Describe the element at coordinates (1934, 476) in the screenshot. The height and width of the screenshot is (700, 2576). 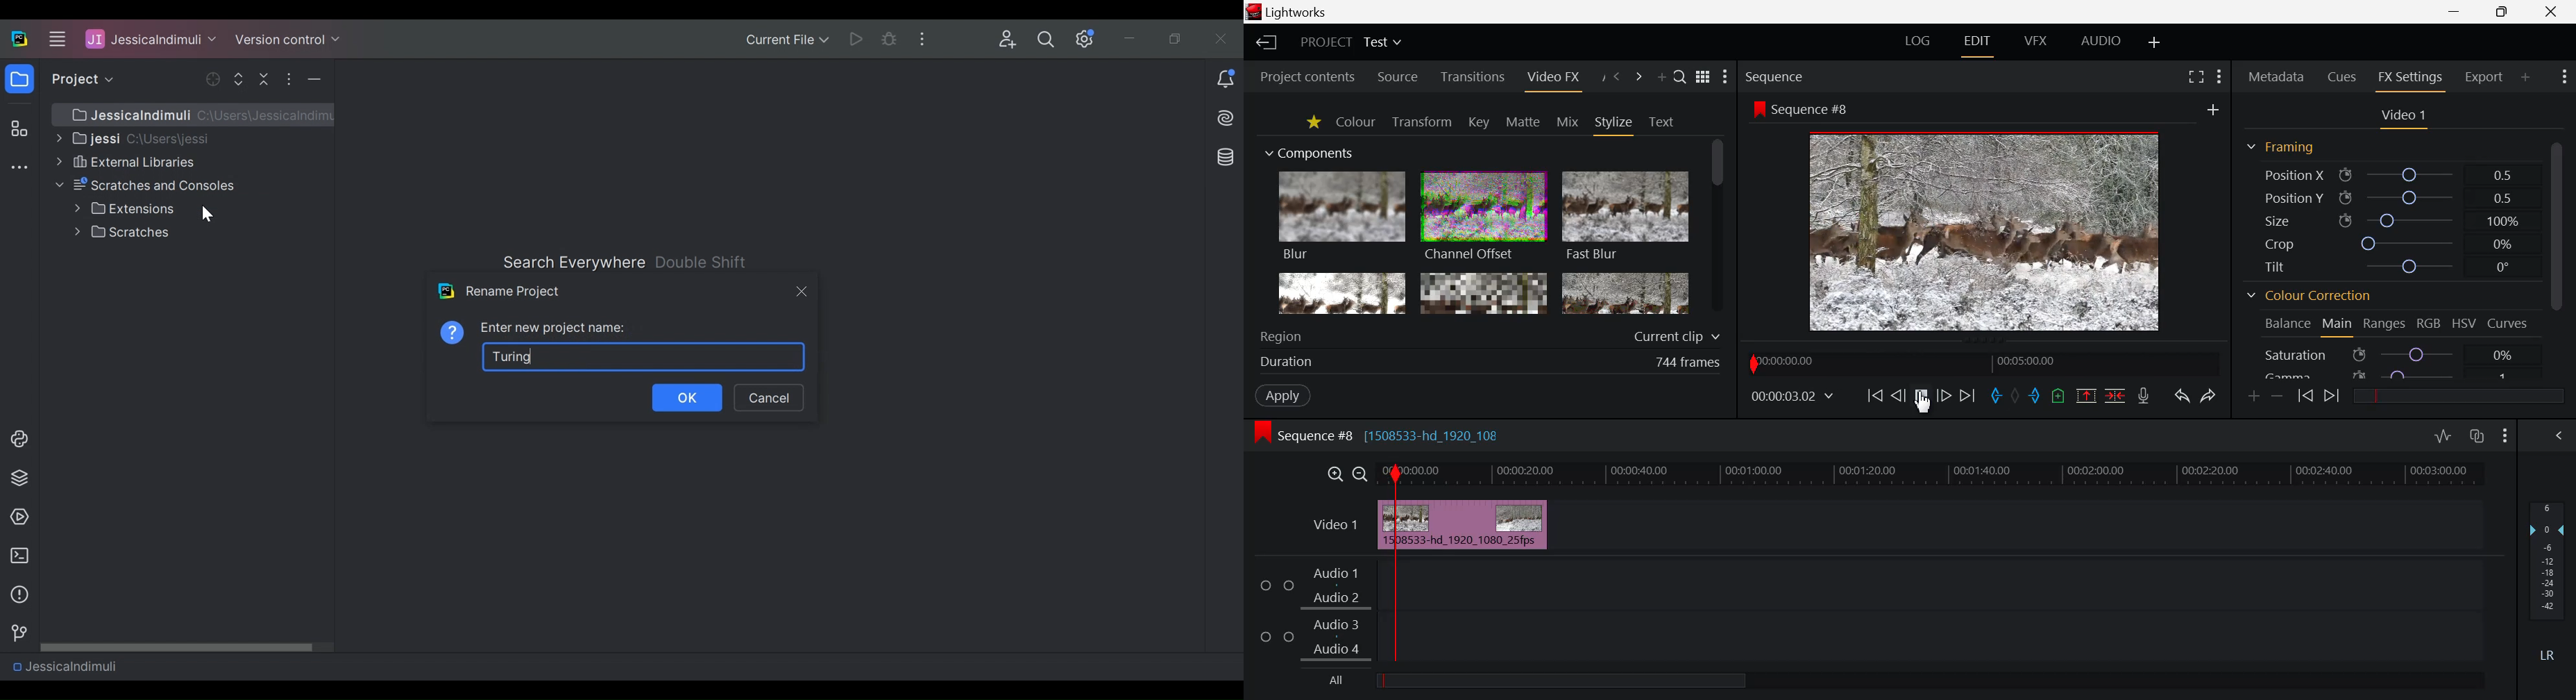
I see `Timeline Track` at that location.